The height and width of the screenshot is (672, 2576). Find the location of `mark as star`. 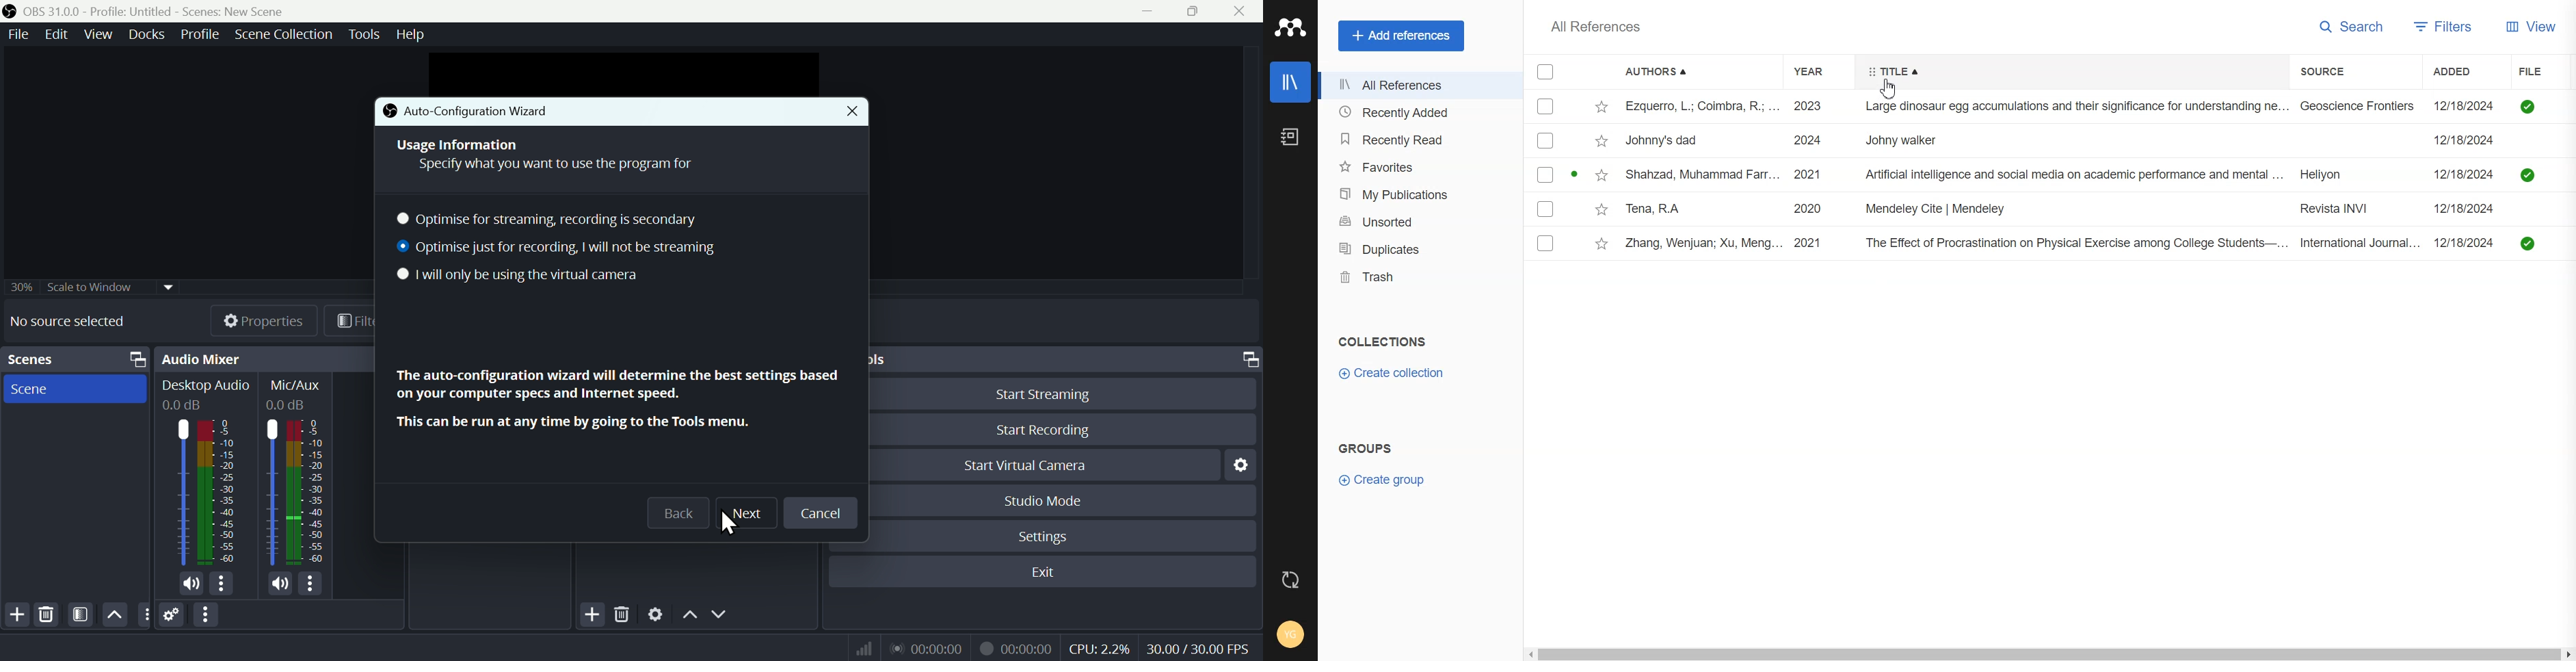

mark as star is located at coordinates (1601, 175).